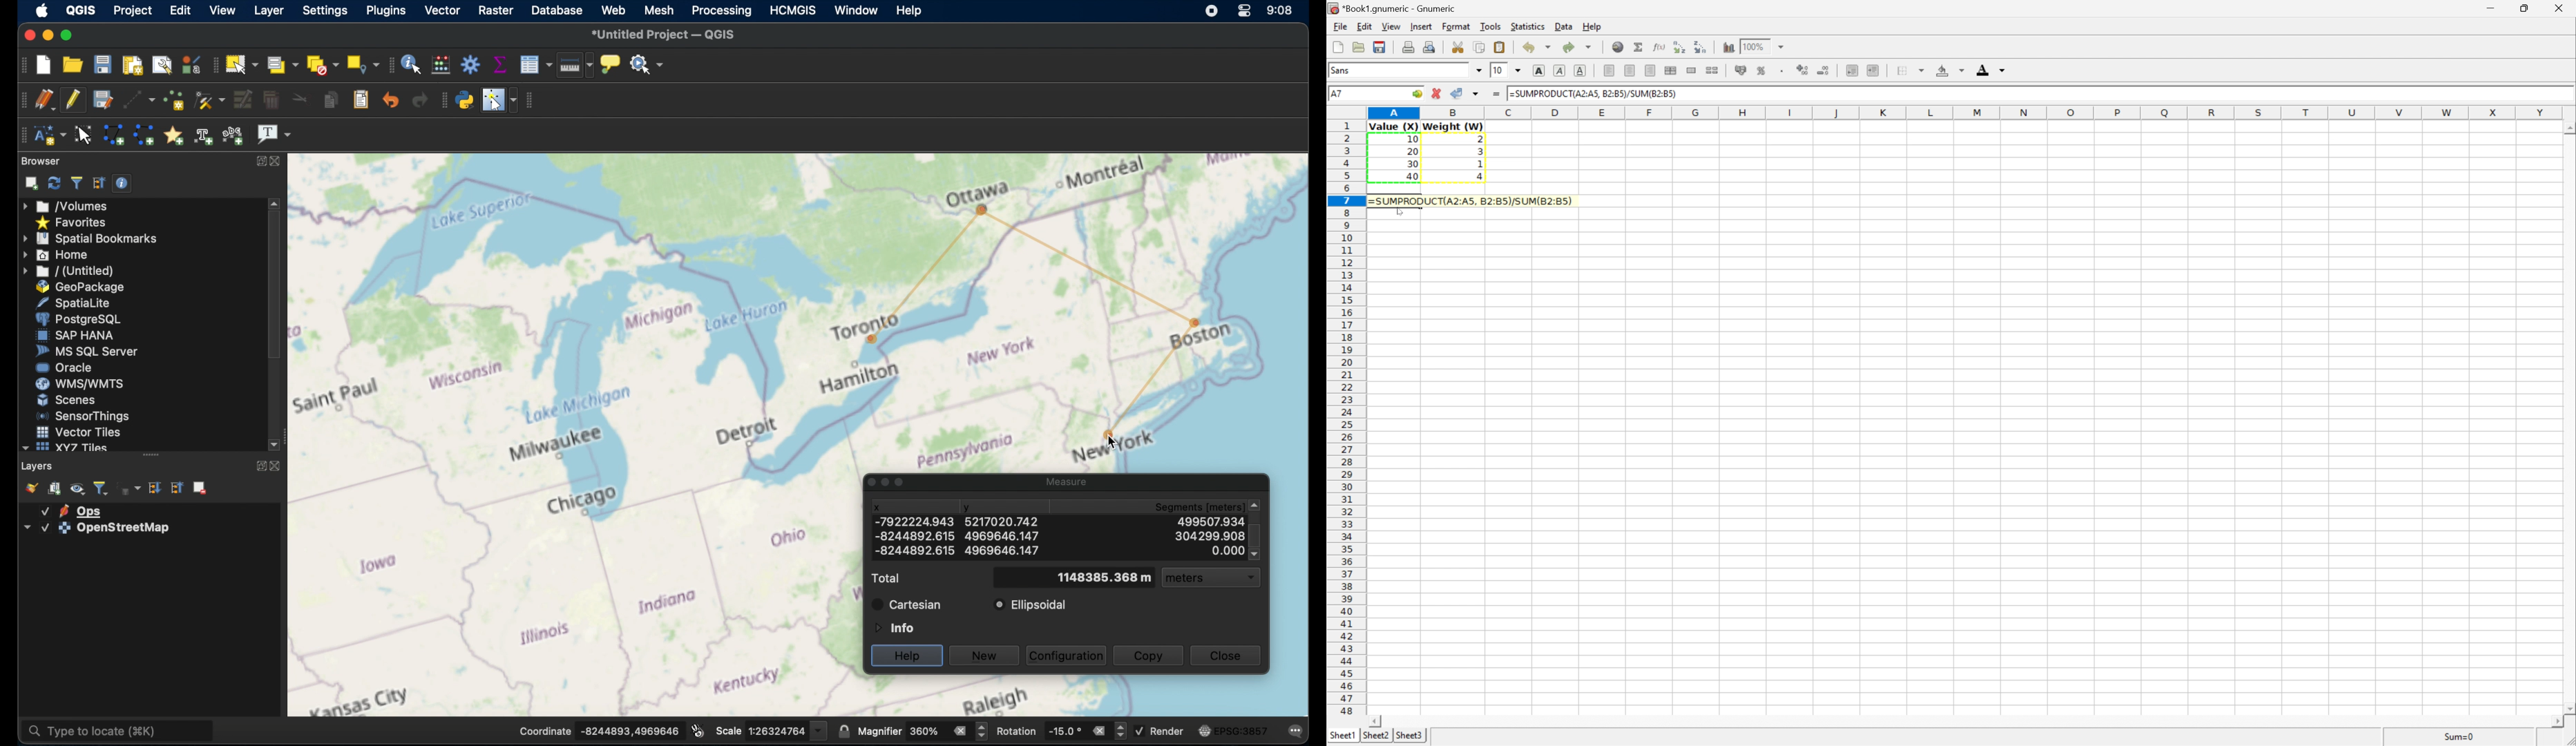  Describe the element at coordinates (130, 490) in the screenshot. I see `filter legend by expression` at that location.